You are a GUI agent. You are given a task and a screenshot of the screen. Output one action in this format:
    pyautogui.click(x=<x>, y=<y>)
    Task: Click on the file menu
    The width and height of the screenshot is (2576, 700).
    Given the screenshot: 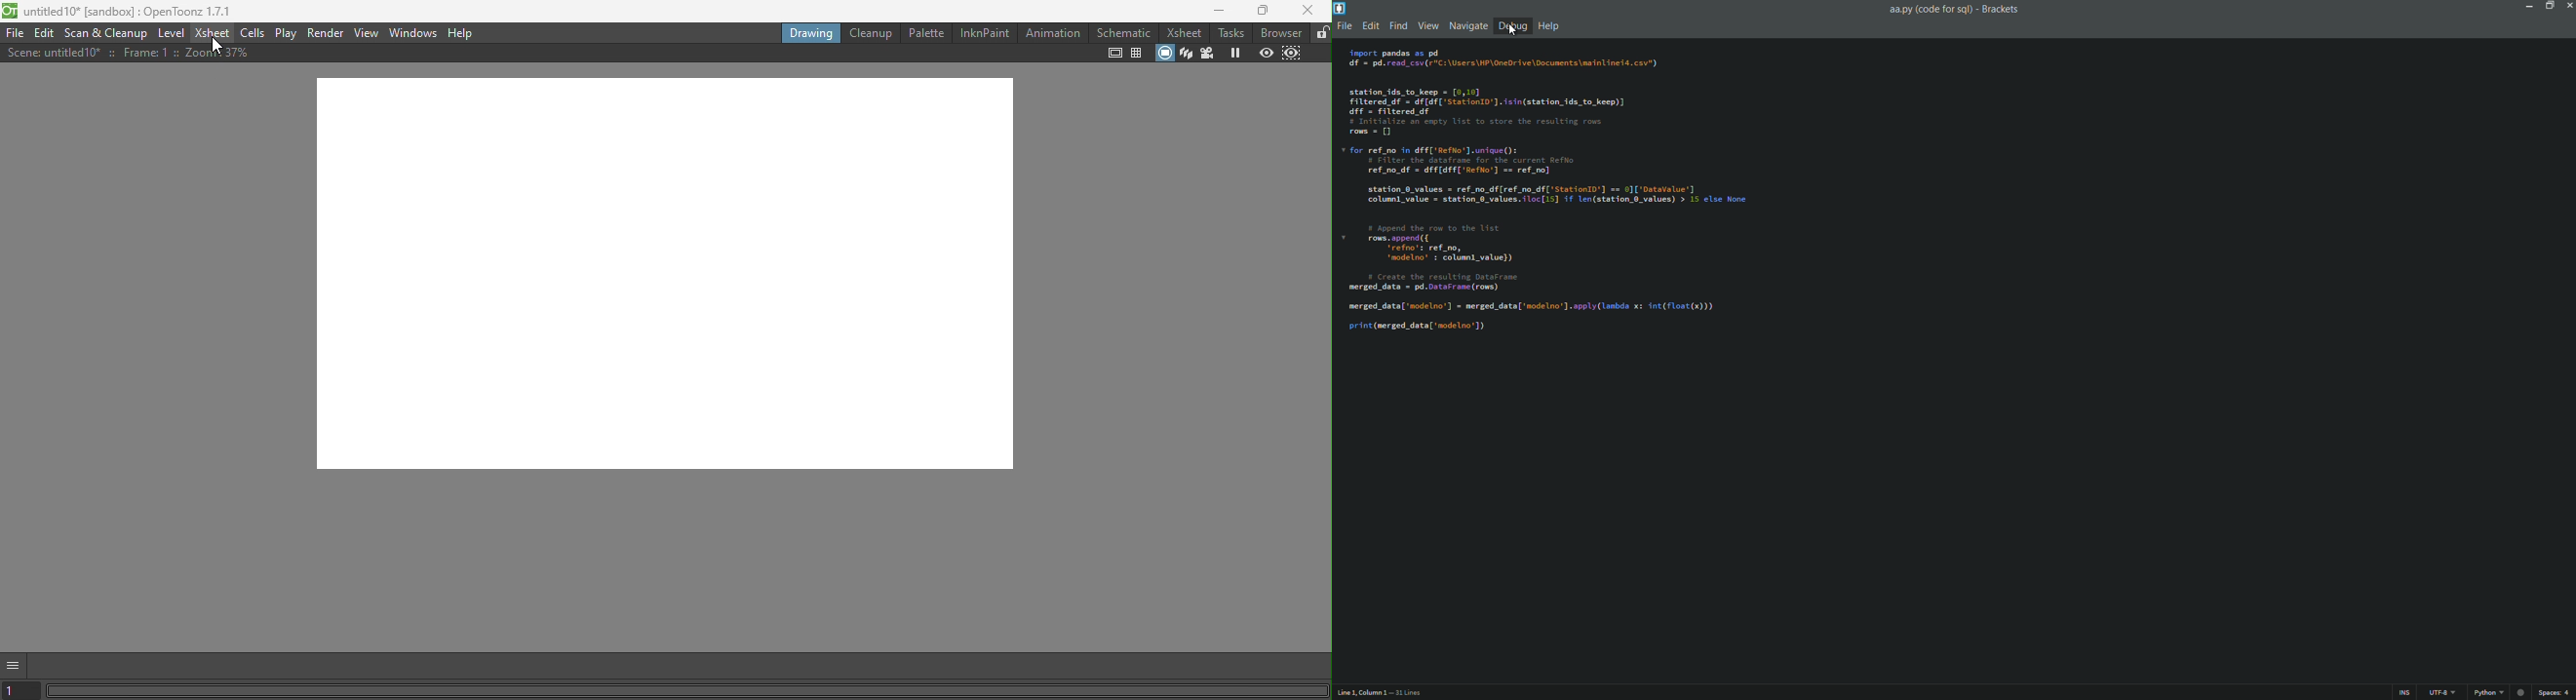 What is the action you would take?
    pyautogui.click(x=1345, y=26)
    